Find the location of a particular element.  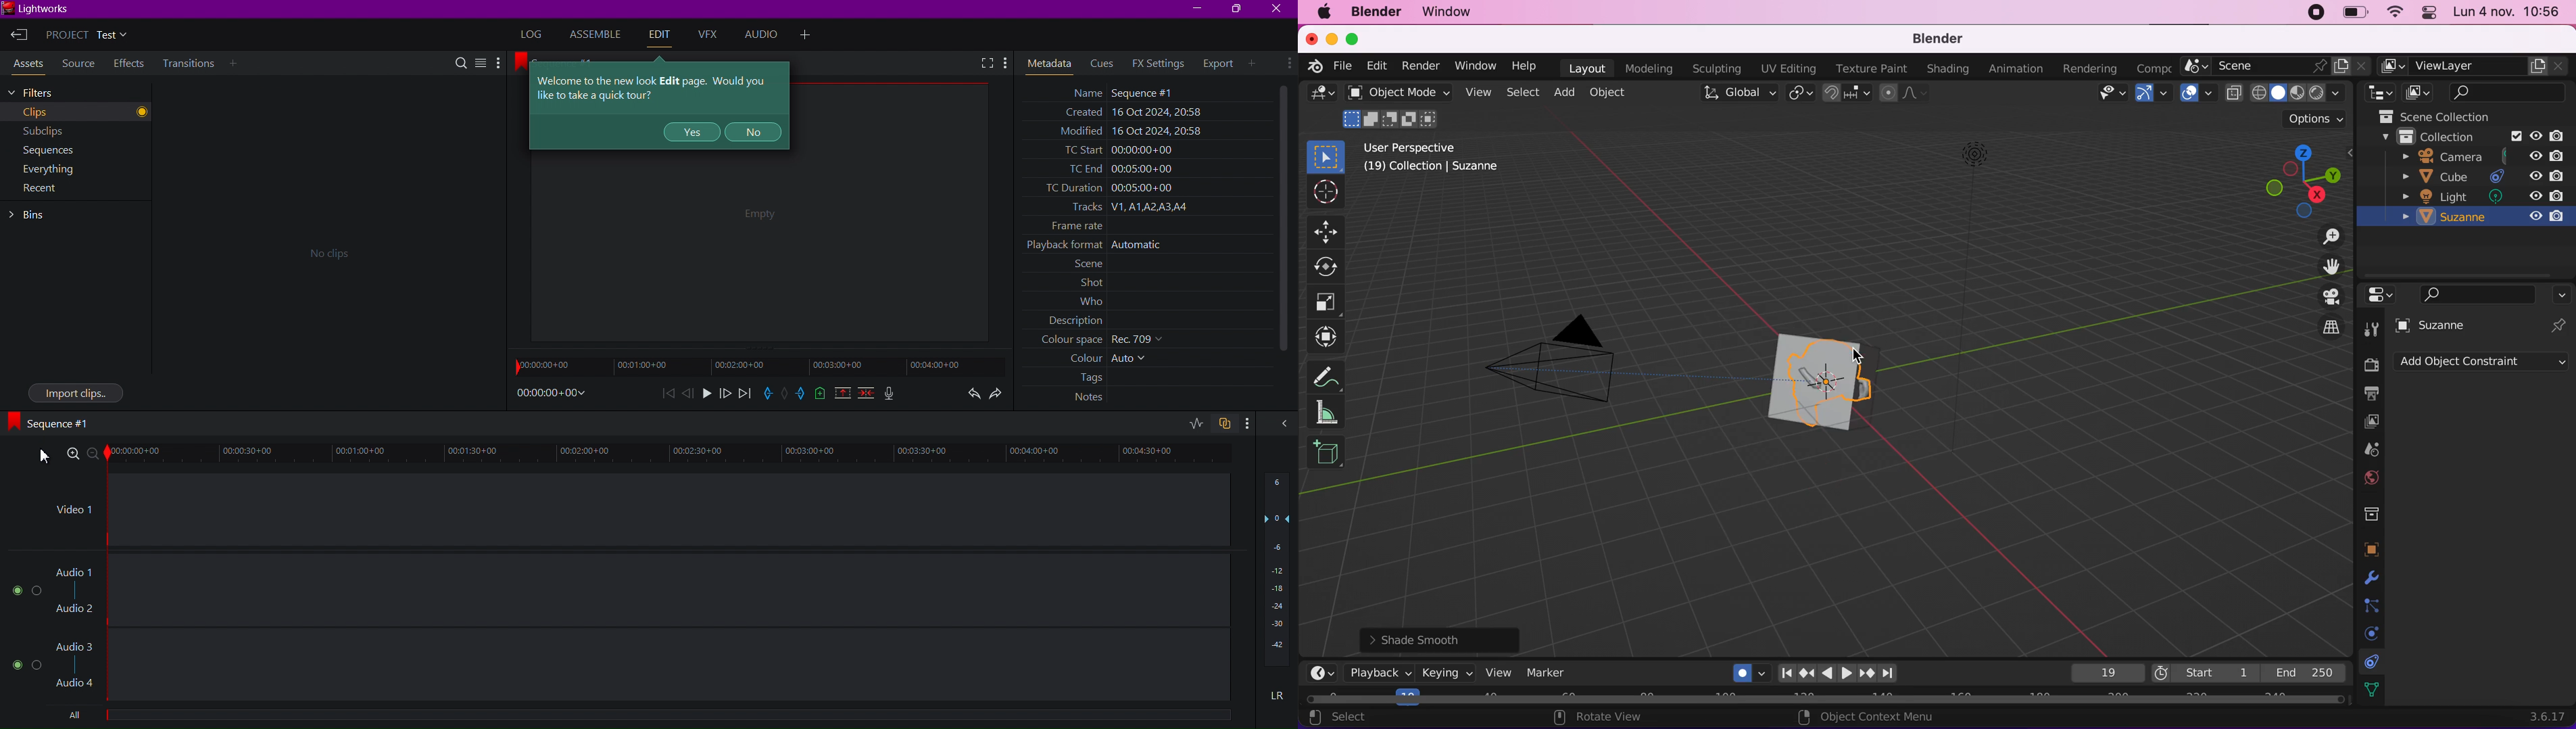

Filters is located at coordinates (38, 92).